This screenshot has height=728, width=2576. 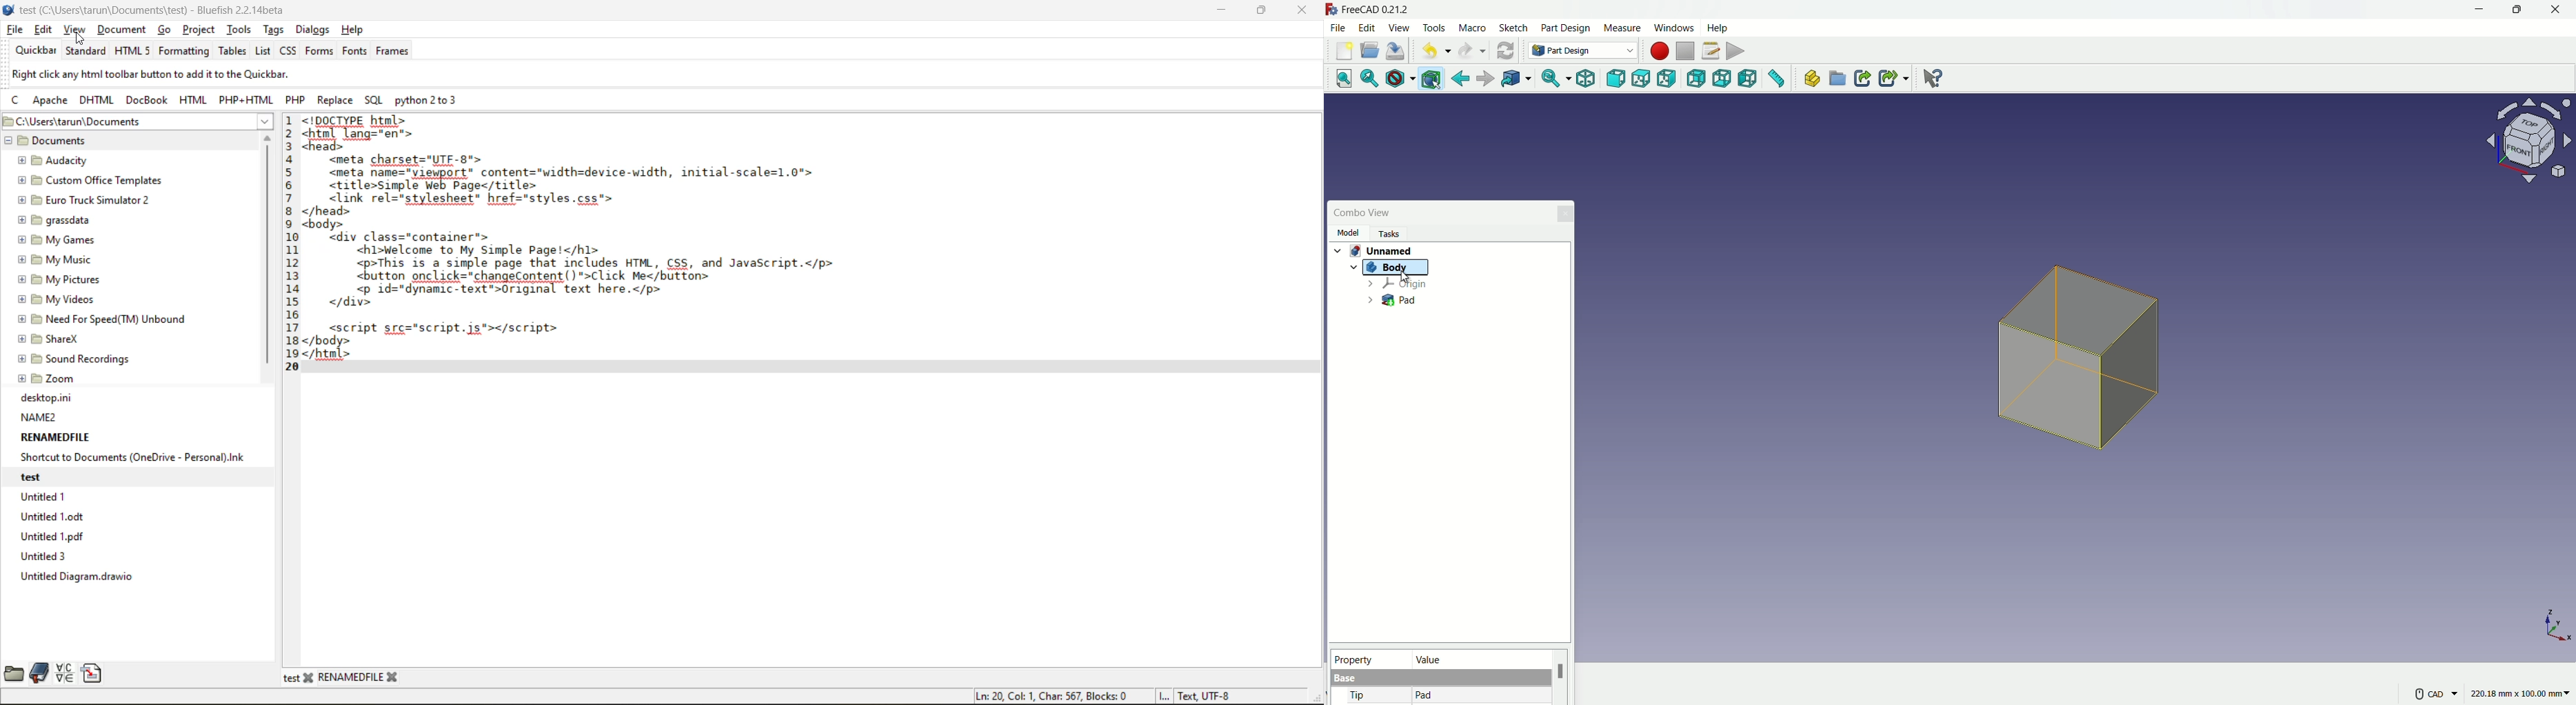 What do you see at coordinates (231, 51) in the screenshot?
I see `tables` at bounding box center [231, 51].